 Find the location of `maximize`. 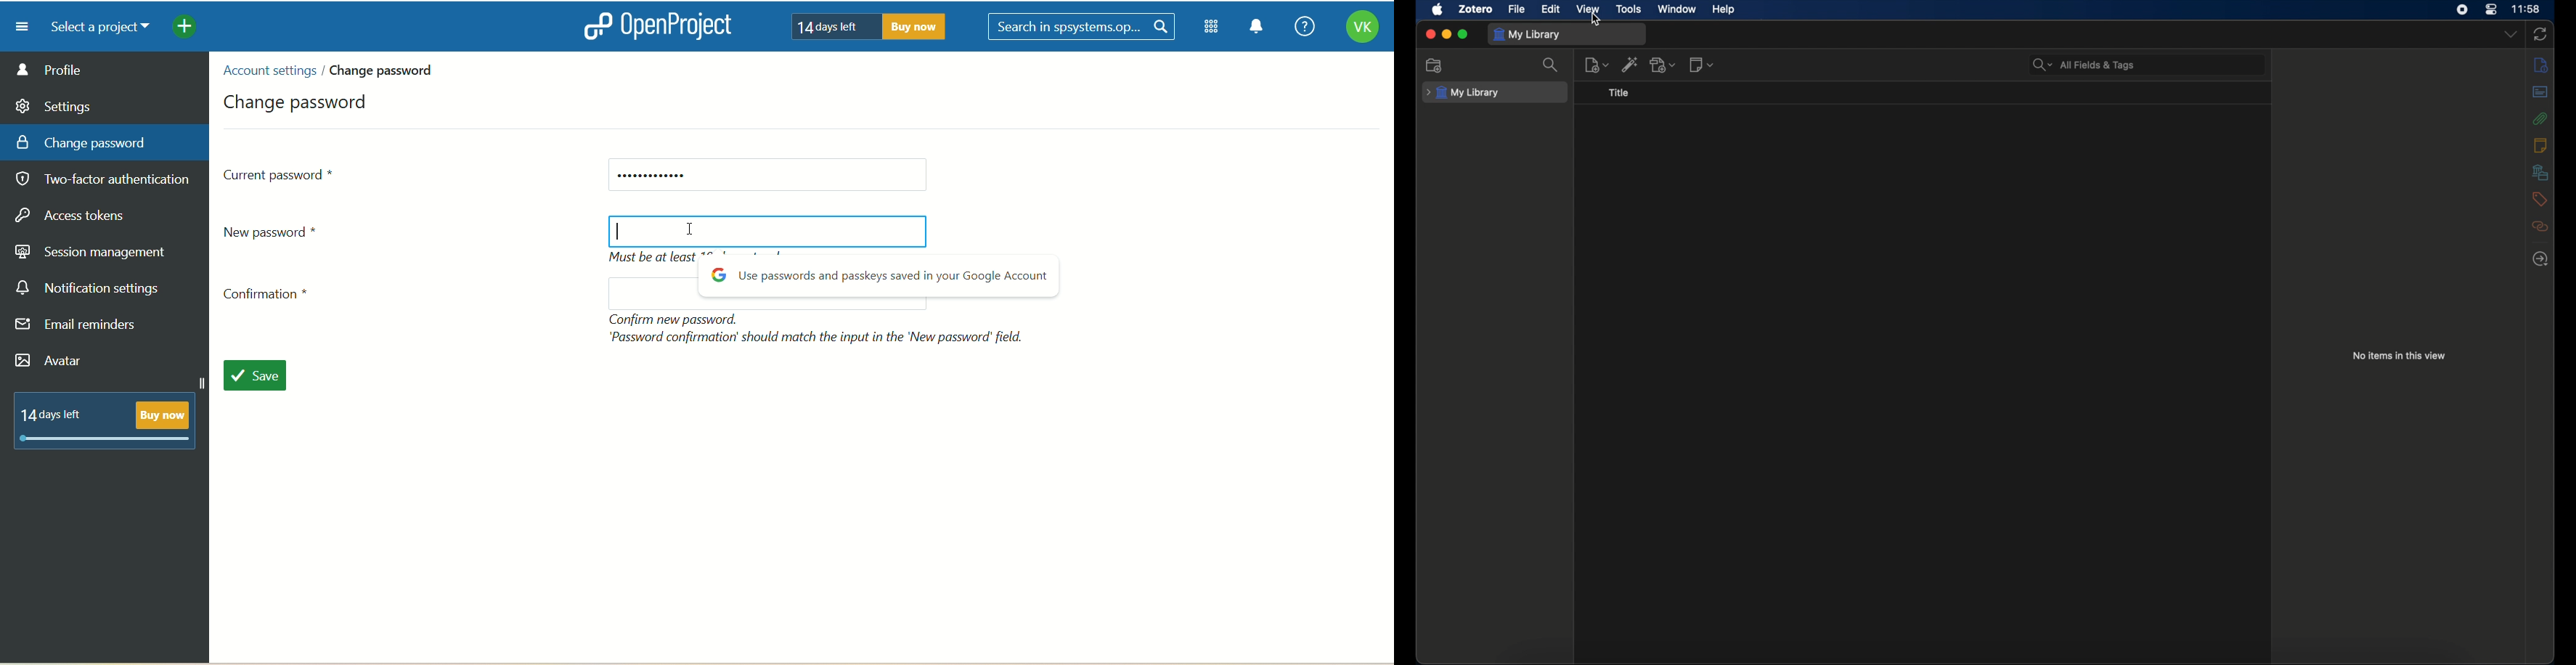

maximize is located at coordinates (1463, 34).